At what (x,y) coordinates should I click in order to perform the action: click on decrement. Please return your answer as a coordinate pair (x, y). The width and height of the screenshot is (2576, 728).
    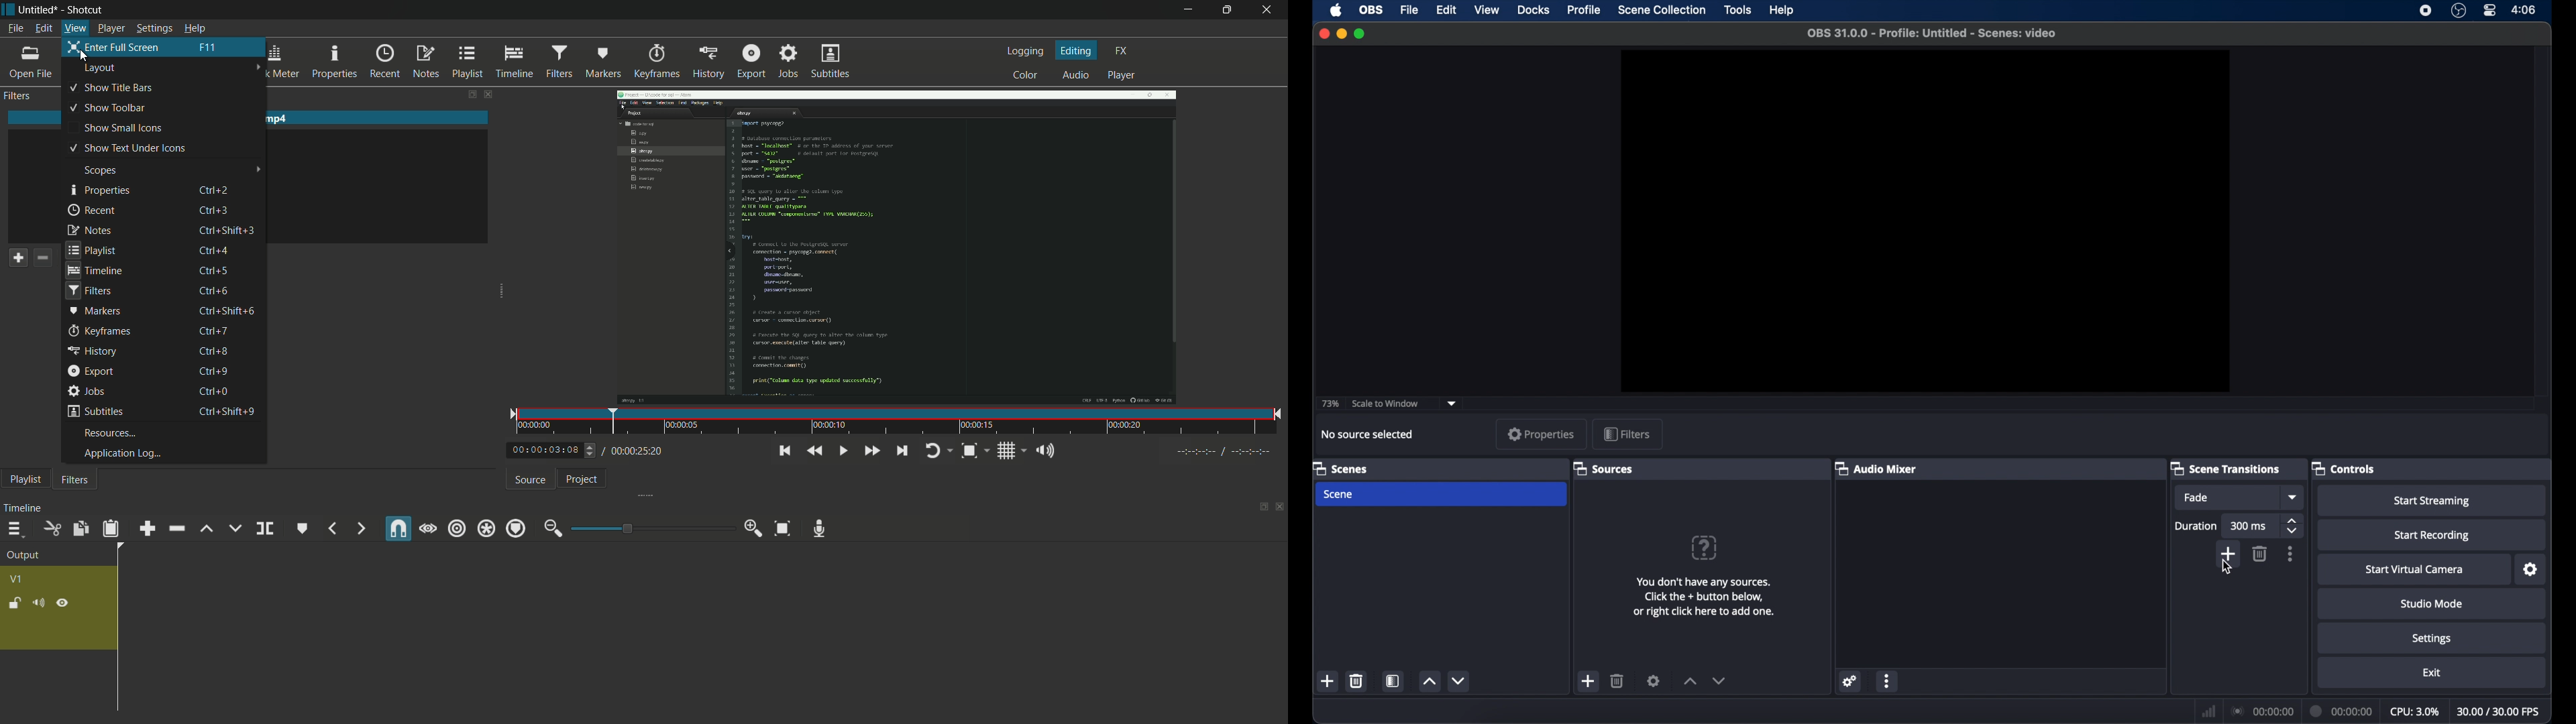
    Looking at the image, I should click on (1720, 680).